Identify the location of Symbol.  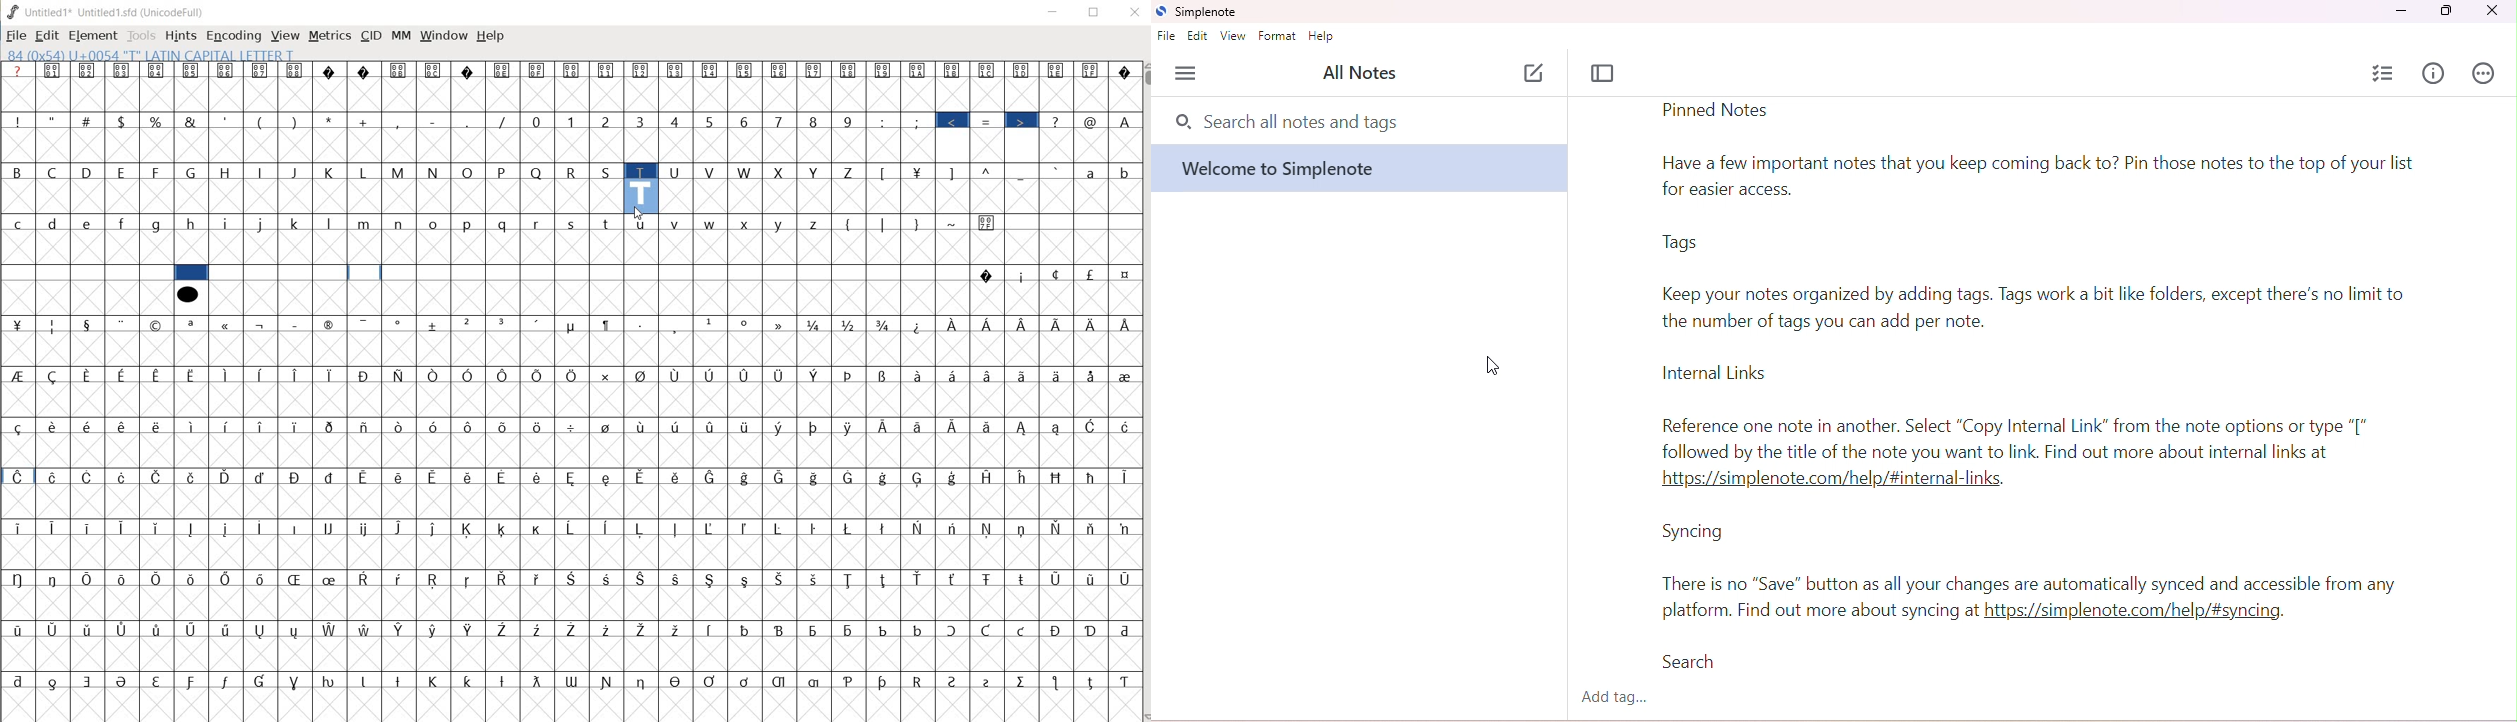
(53, 325).